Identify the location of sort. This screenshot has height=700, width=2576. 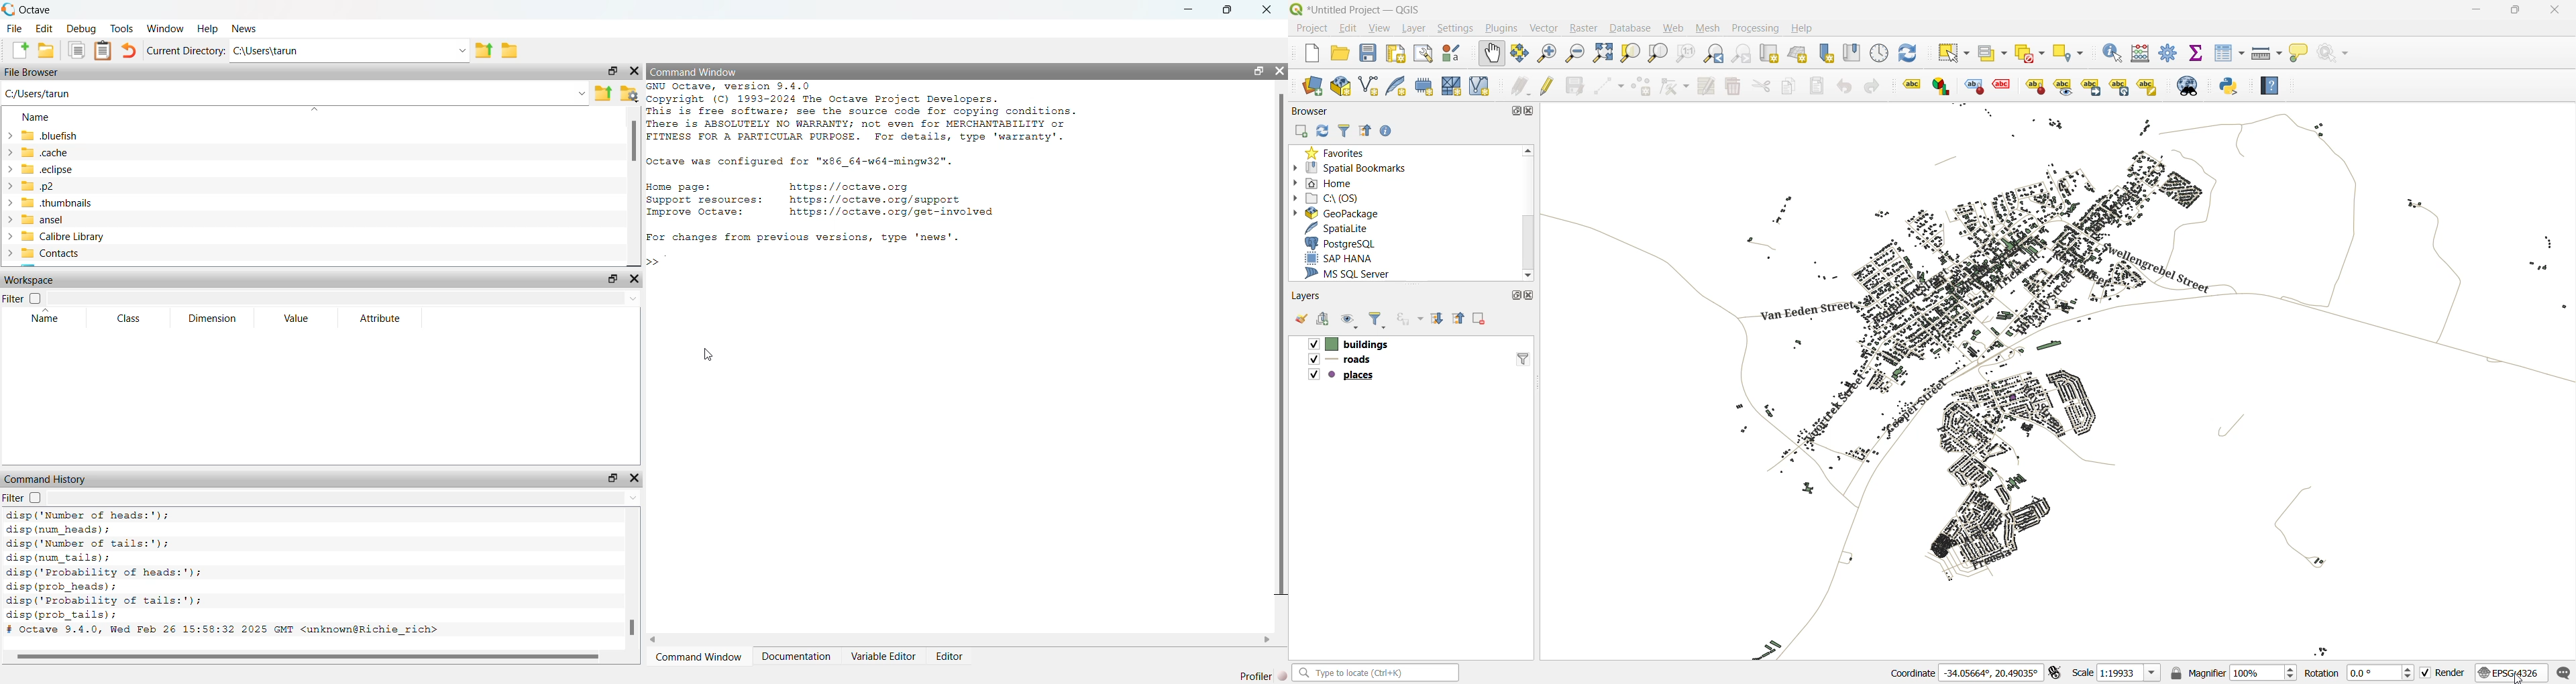
(315, 109).